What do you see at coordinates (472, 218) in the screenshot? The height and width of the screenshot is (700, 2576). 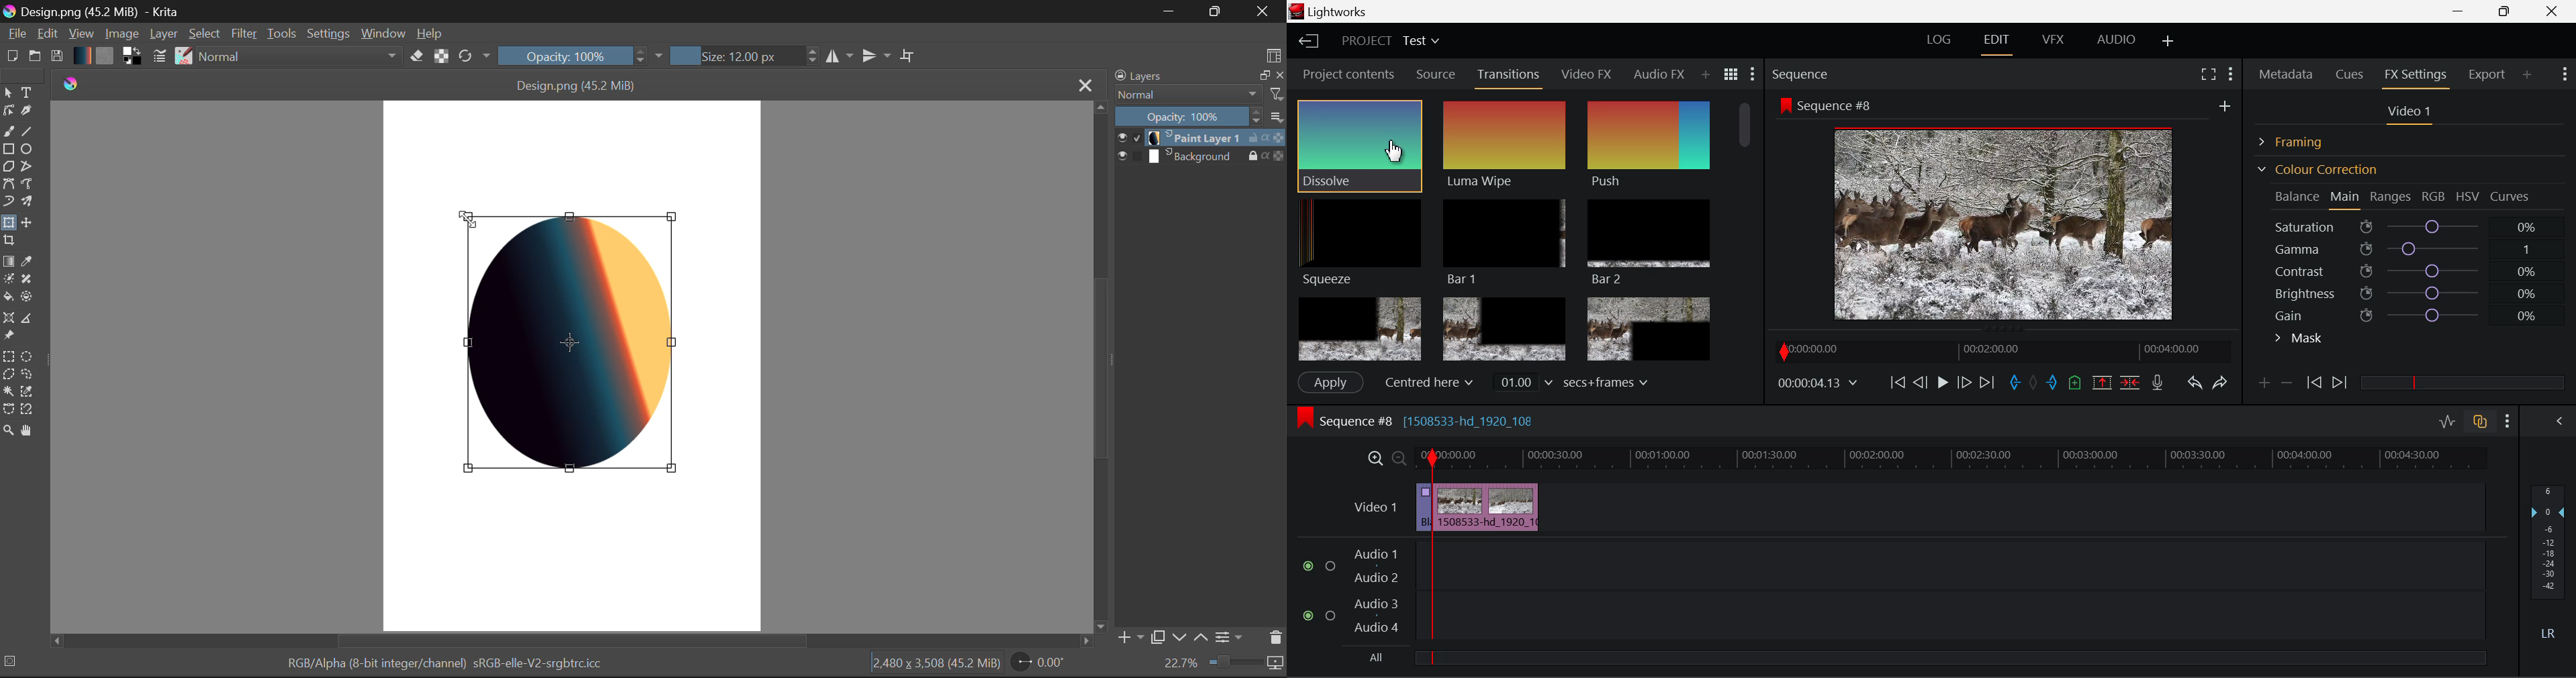 I see `MOUSE_DOWN on Layer Top Right Corner` at bounding box center [472, 218].